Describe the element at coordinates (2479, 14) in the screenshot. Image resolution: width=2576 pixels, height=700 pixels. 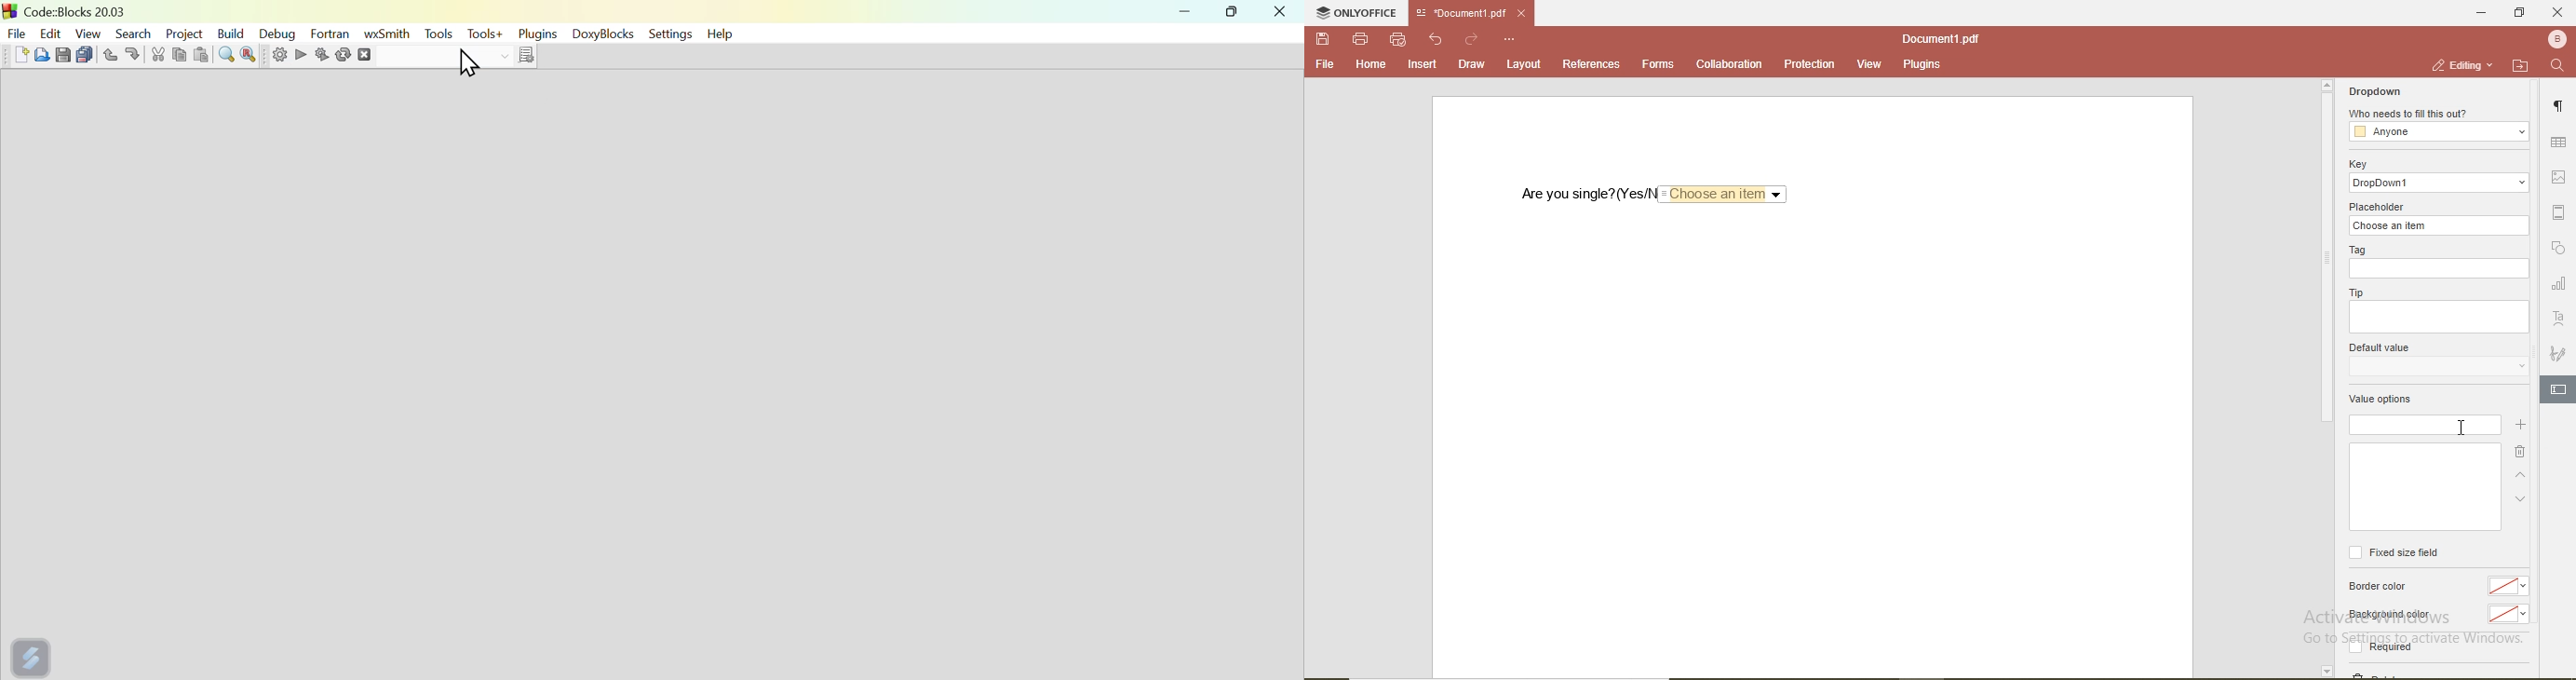
I see `minimise` at that location.